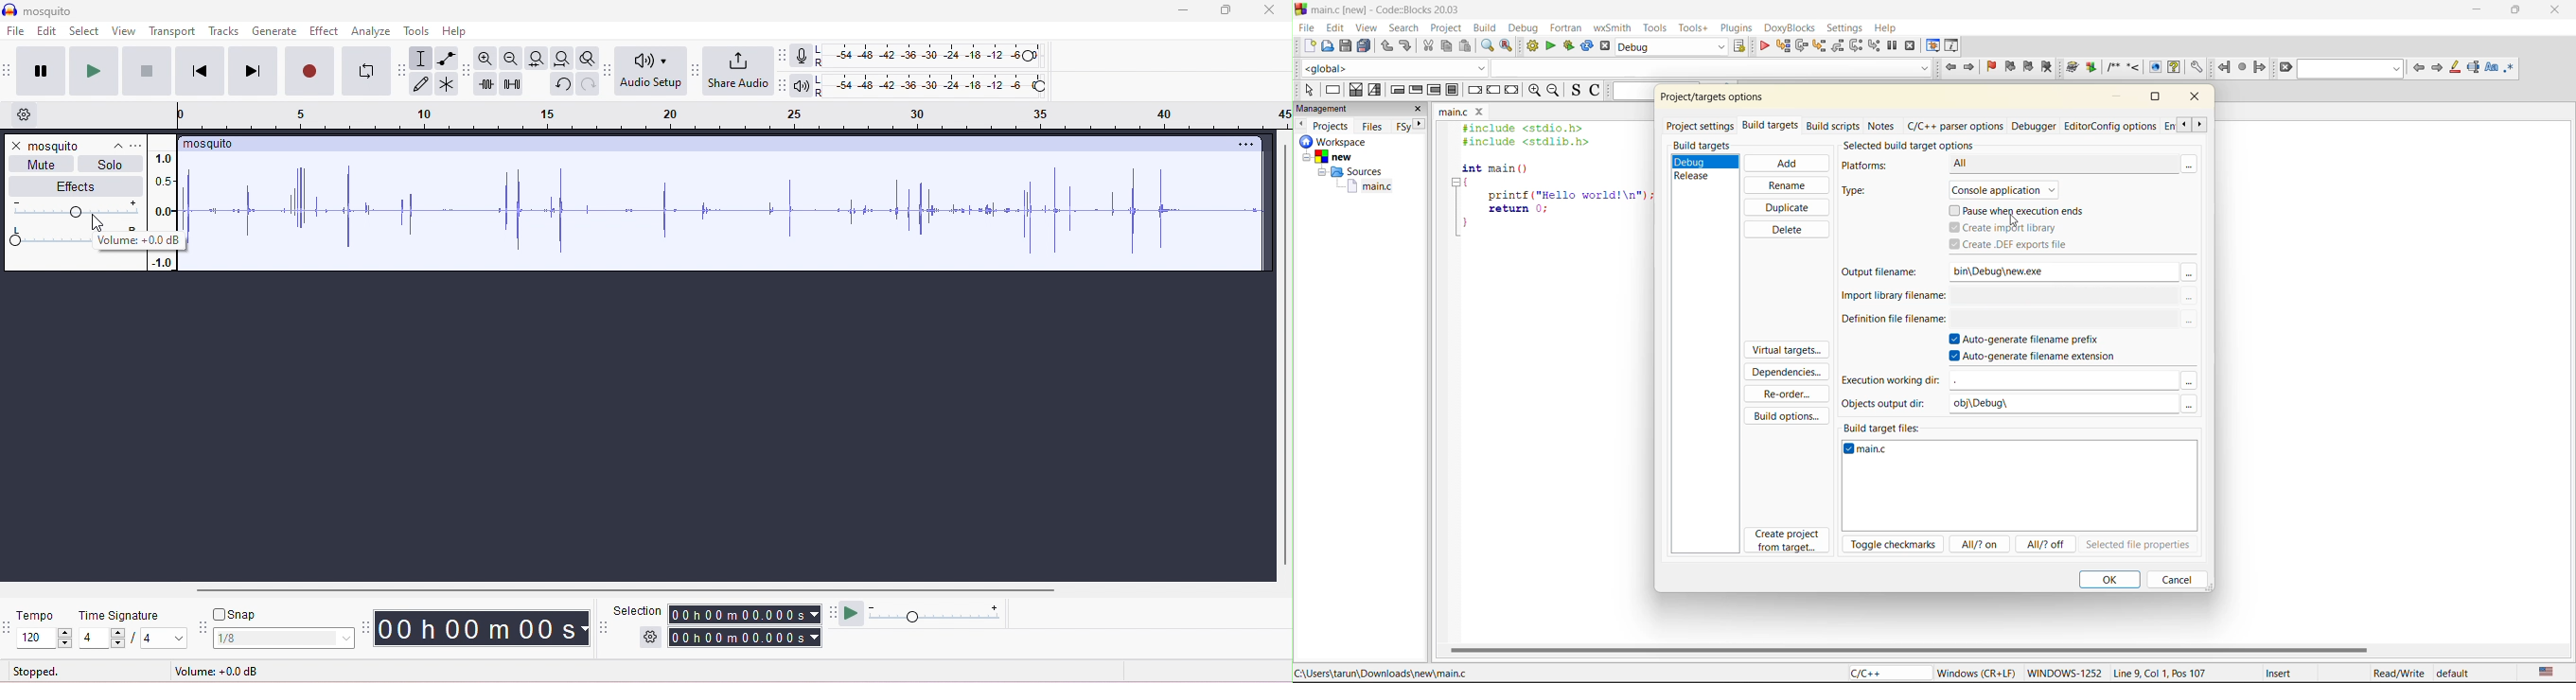  Describe the element at coordinates (2352, 69) in the screenshot. I see `text to find` at that location.